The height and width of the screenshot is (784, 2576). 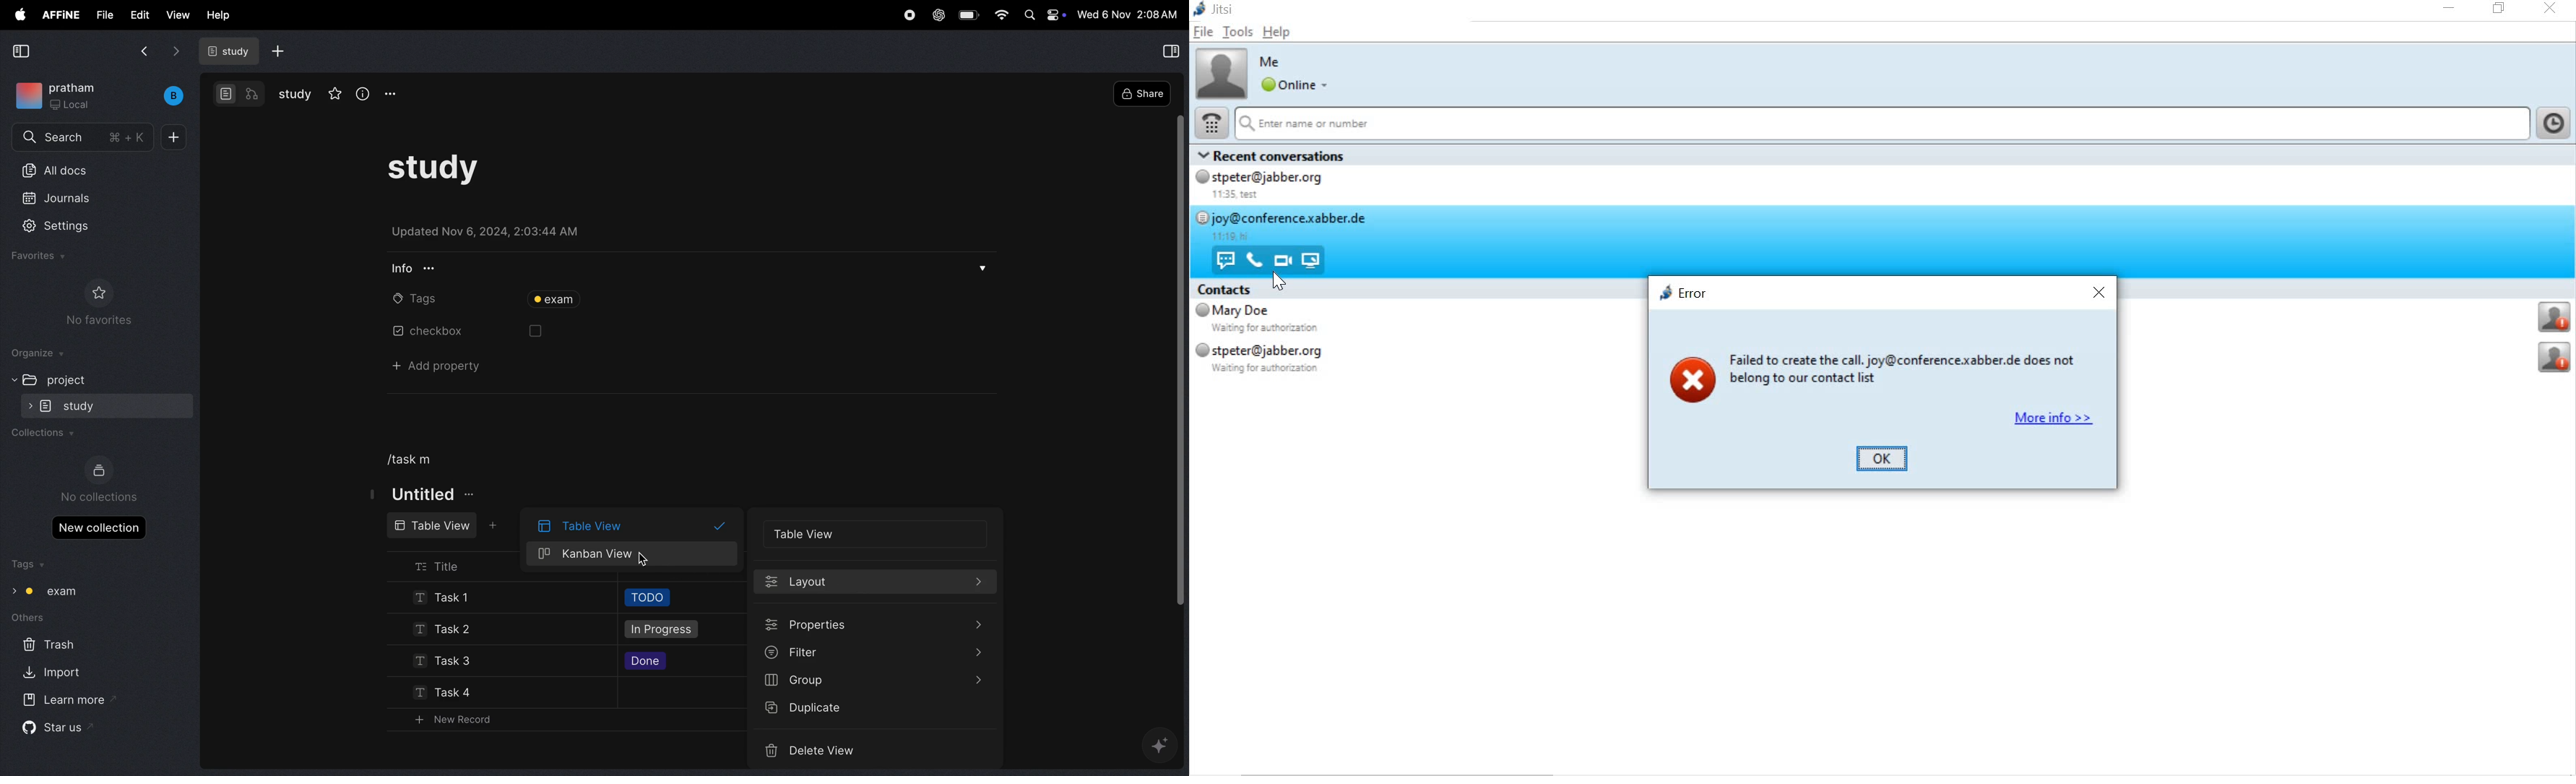 What do you see at coordinates (906, 15) in the screenshot?
I see `record` at bounding box center [906, 15].